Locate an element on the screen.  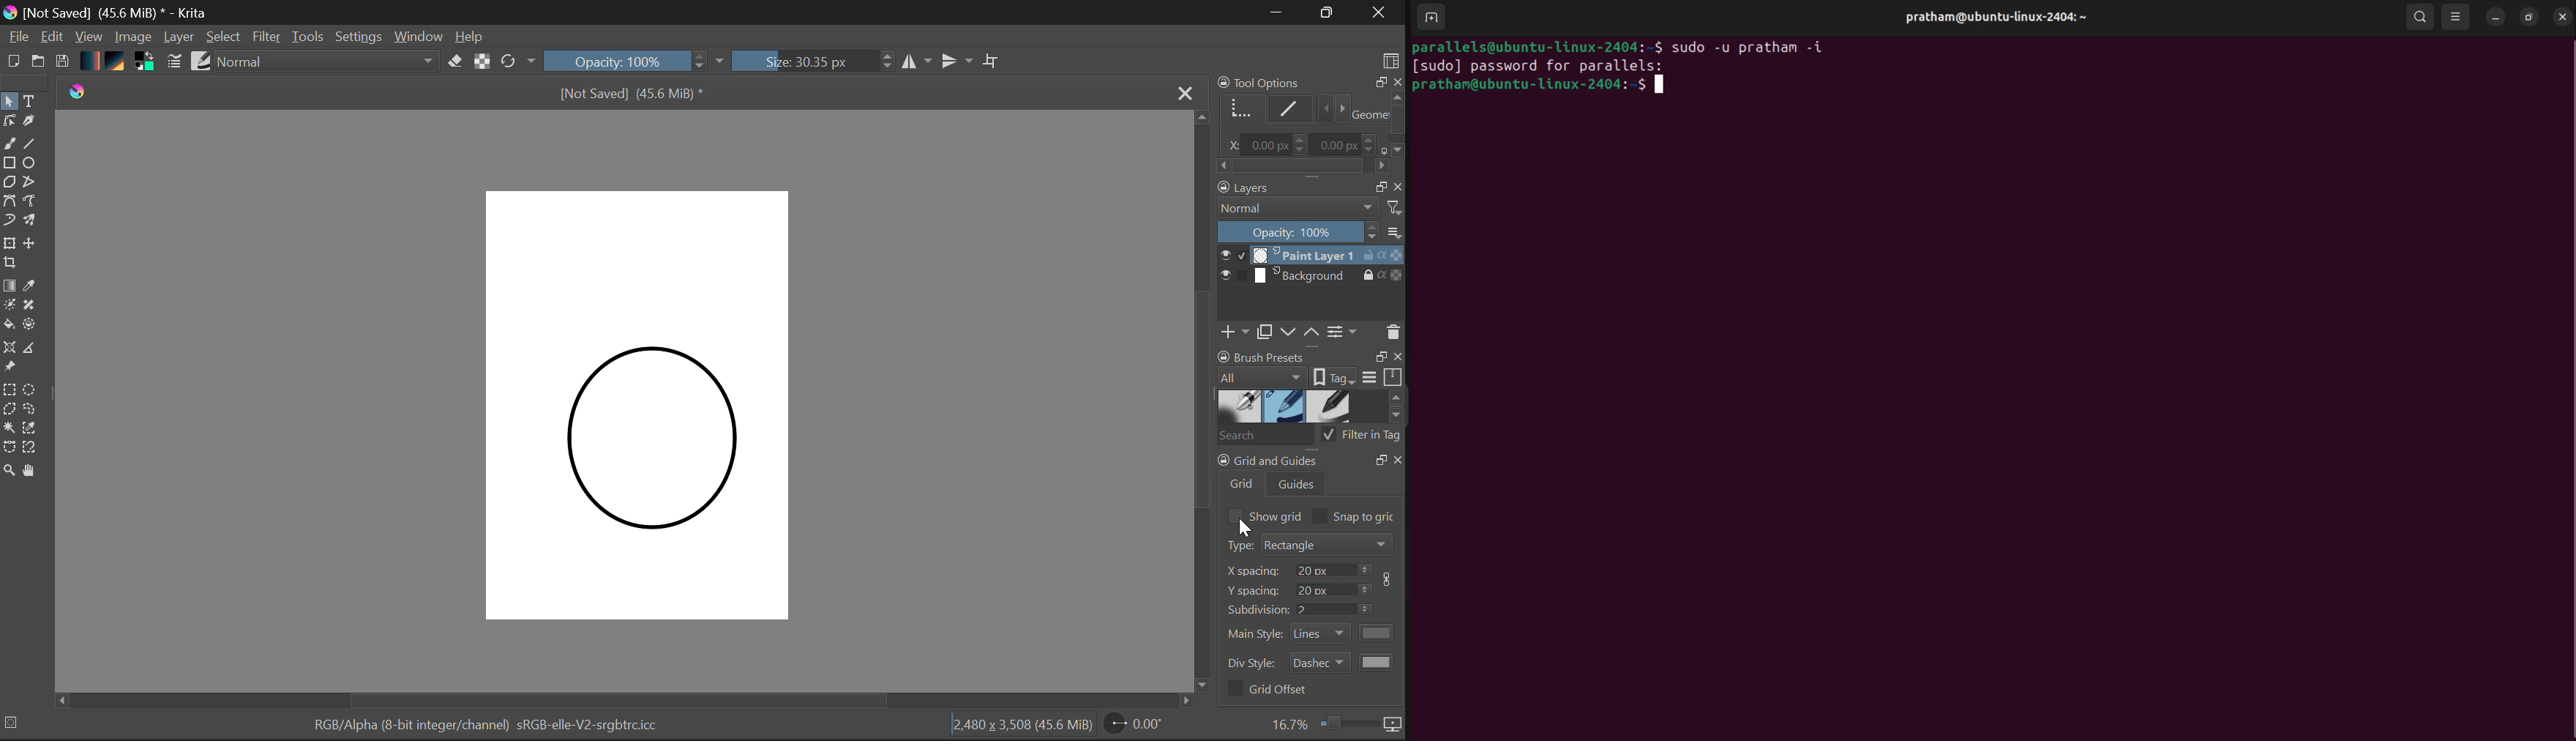
Reference Images is located at coordinates (10, 368).